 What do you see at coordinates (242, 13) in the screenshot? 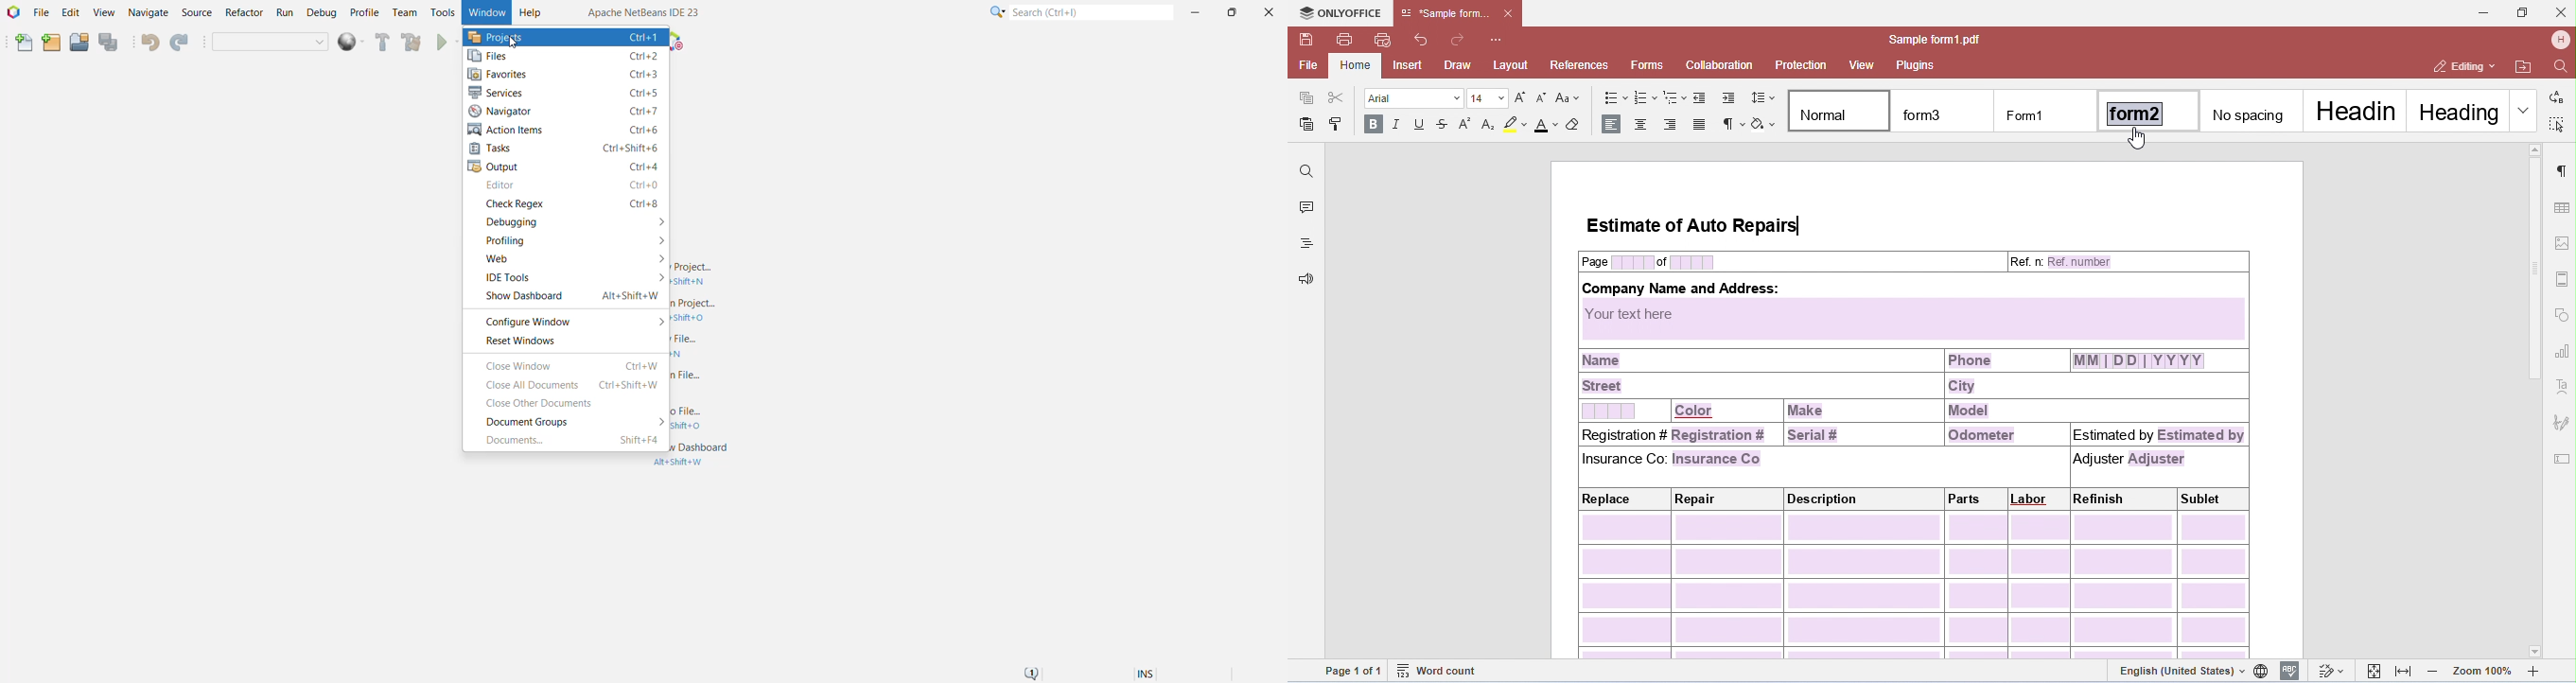
I see `Refactor` at bounding box center [242, 13].